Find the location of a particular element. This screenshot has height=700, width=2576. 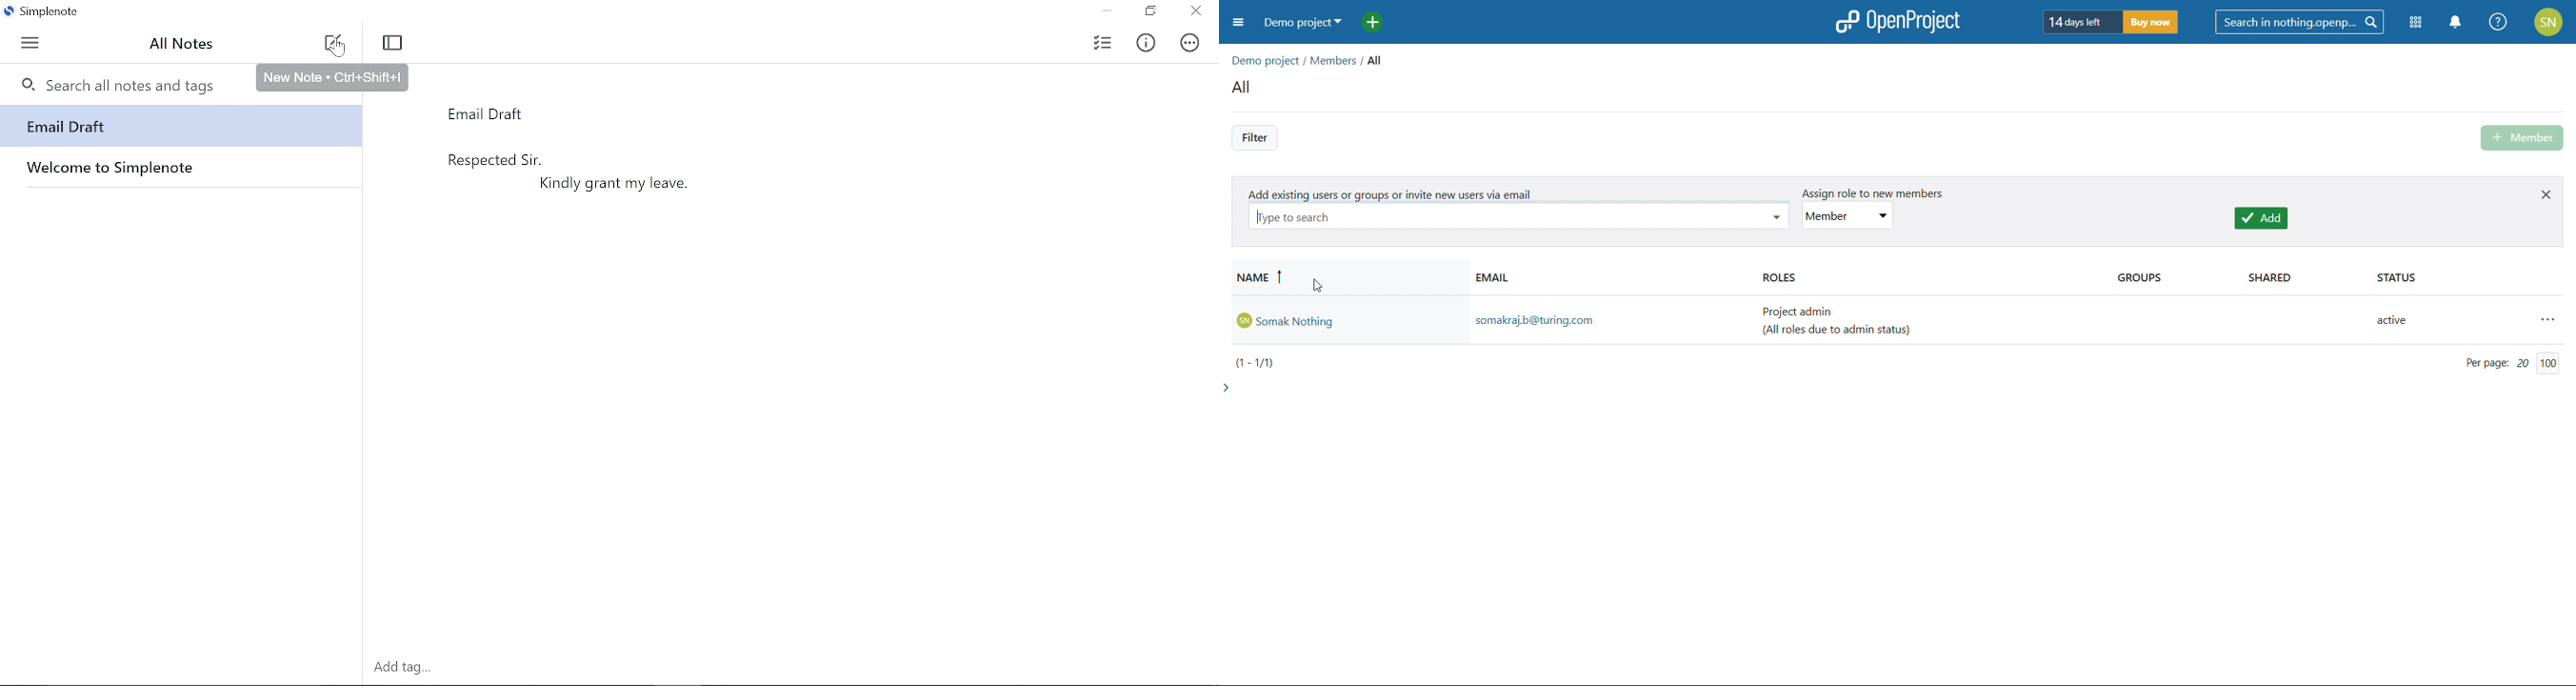

buy now is located at coordinates (2151, 21).